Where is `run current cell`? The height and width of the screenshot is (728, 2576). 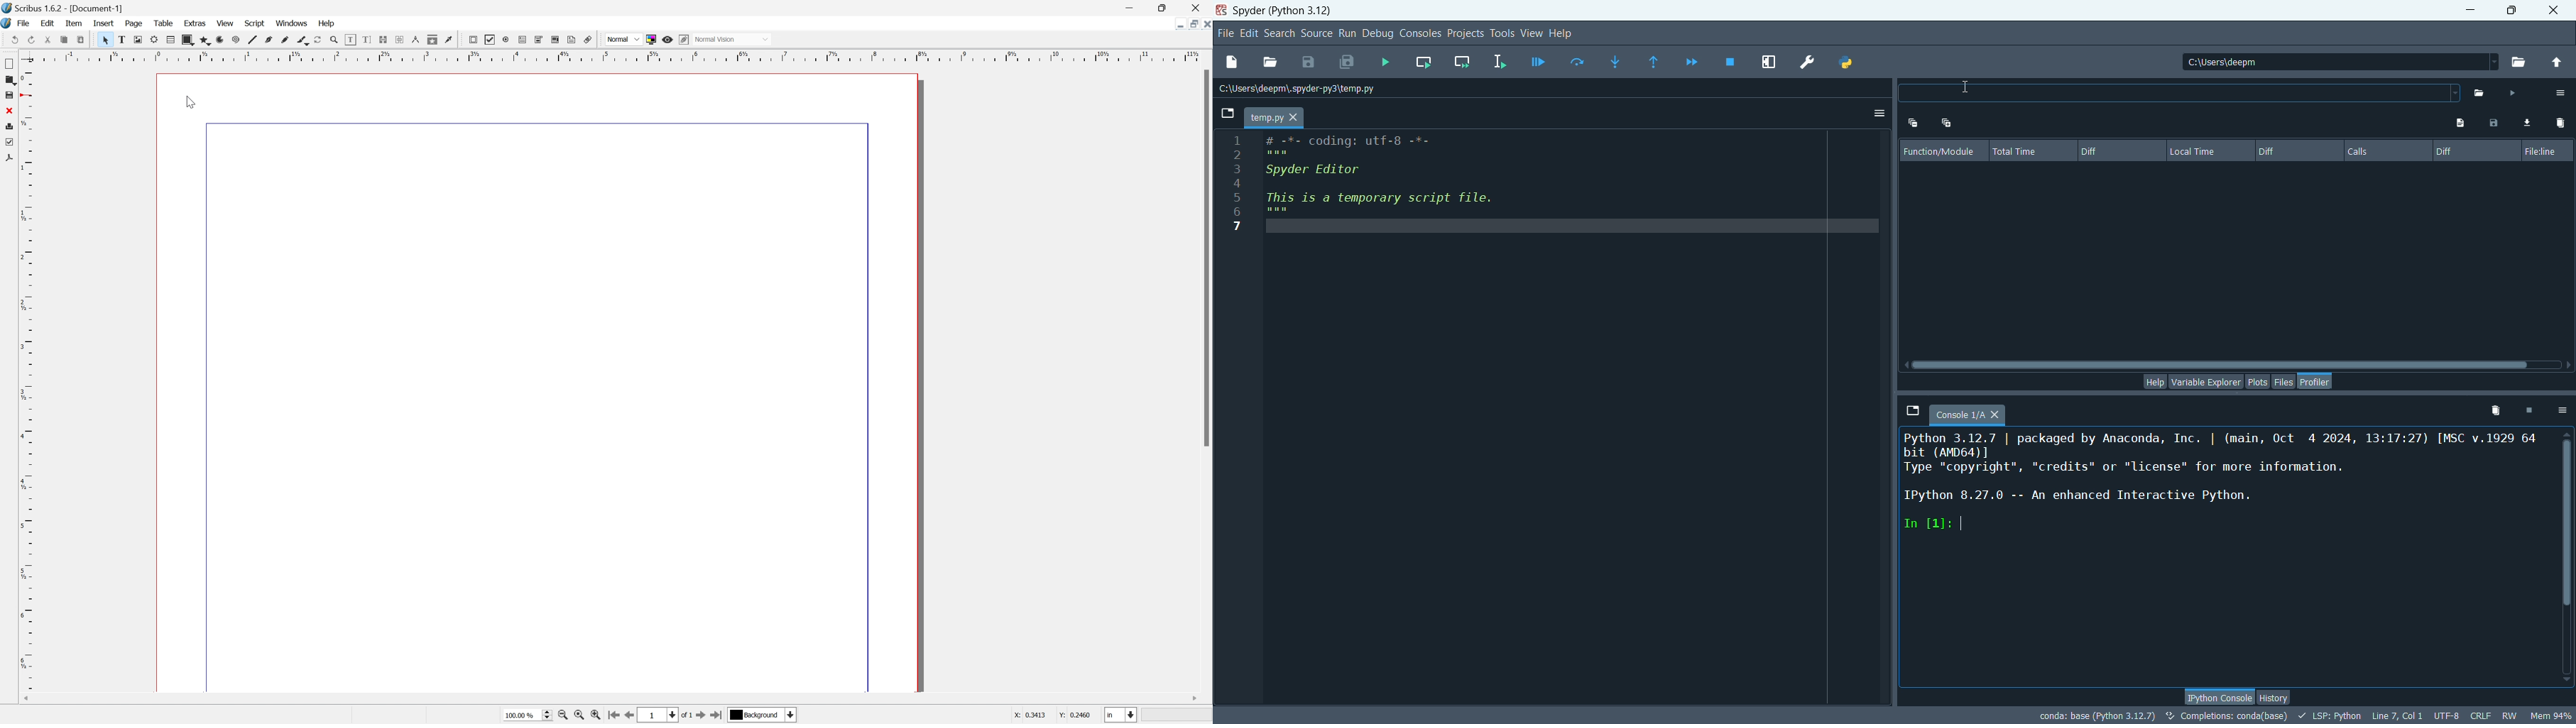
run current cell is located at coordinates (1424, 62).